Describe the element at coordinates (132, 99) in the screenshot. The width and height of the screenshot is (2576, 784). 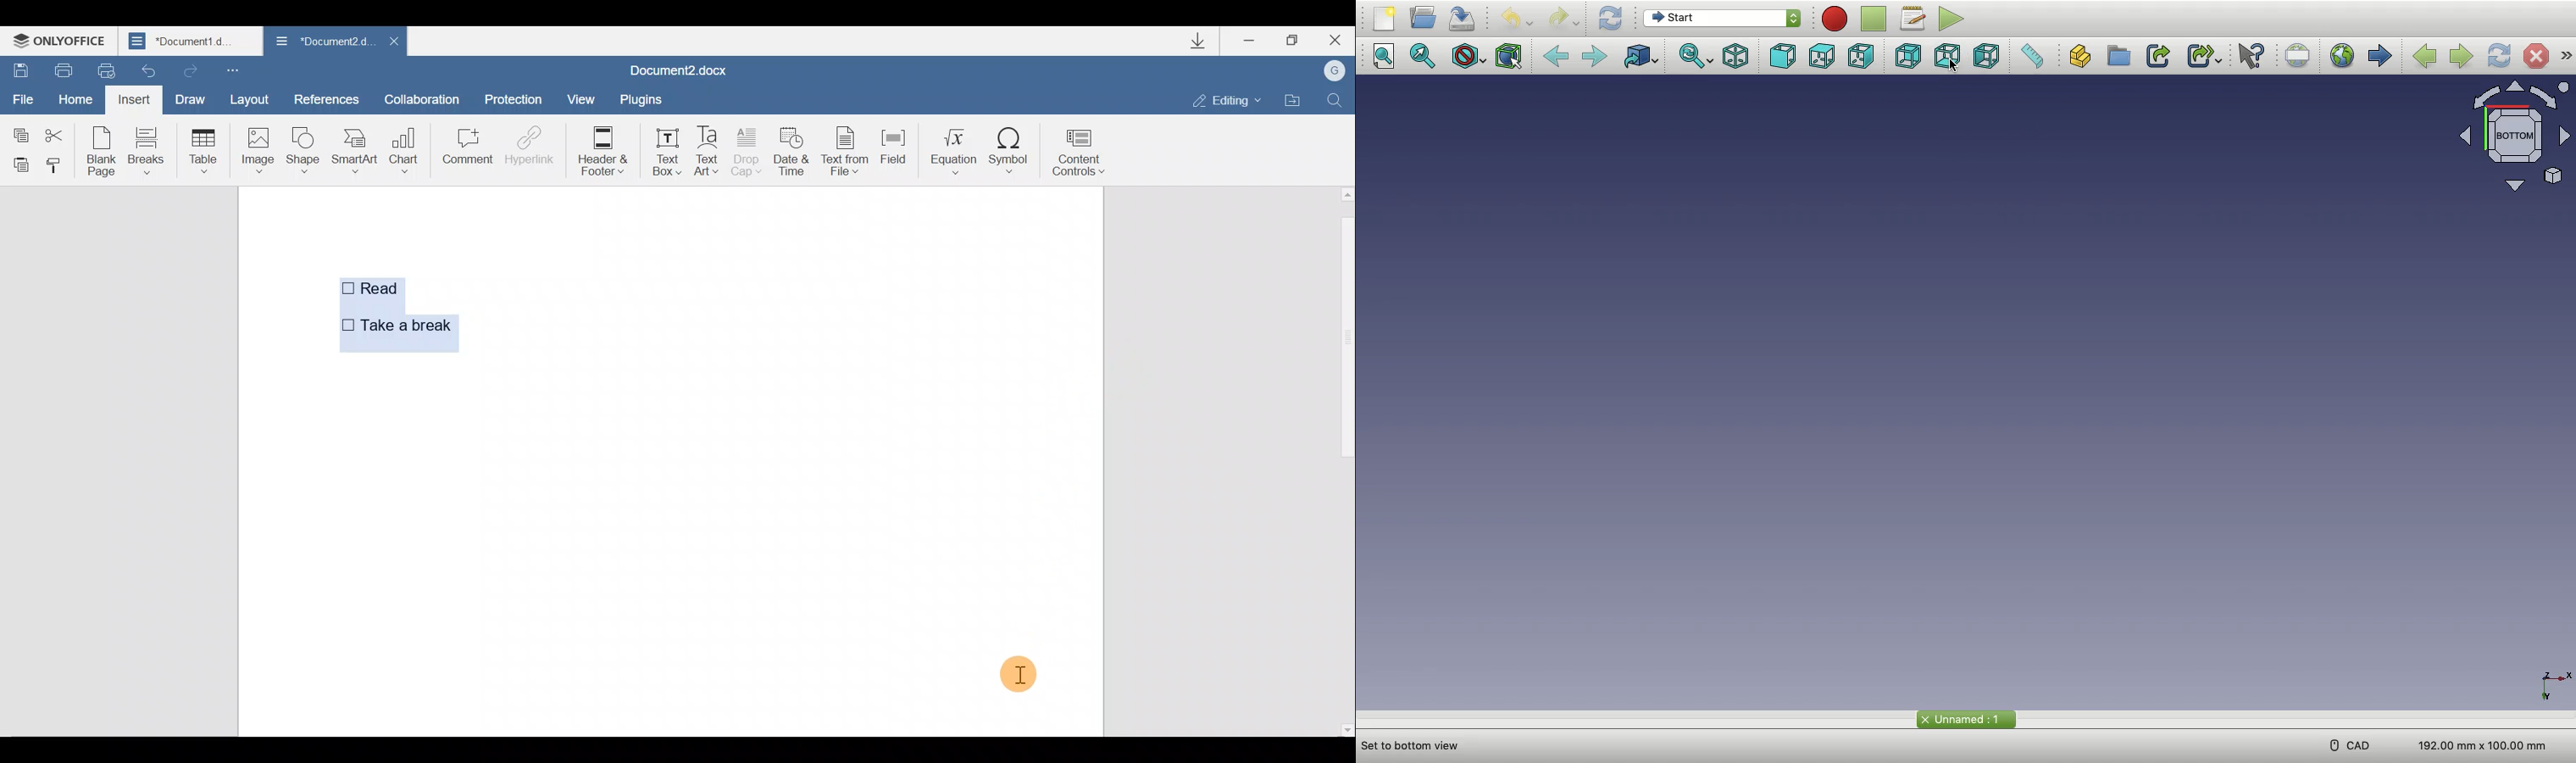
I see `Insert` at that location.